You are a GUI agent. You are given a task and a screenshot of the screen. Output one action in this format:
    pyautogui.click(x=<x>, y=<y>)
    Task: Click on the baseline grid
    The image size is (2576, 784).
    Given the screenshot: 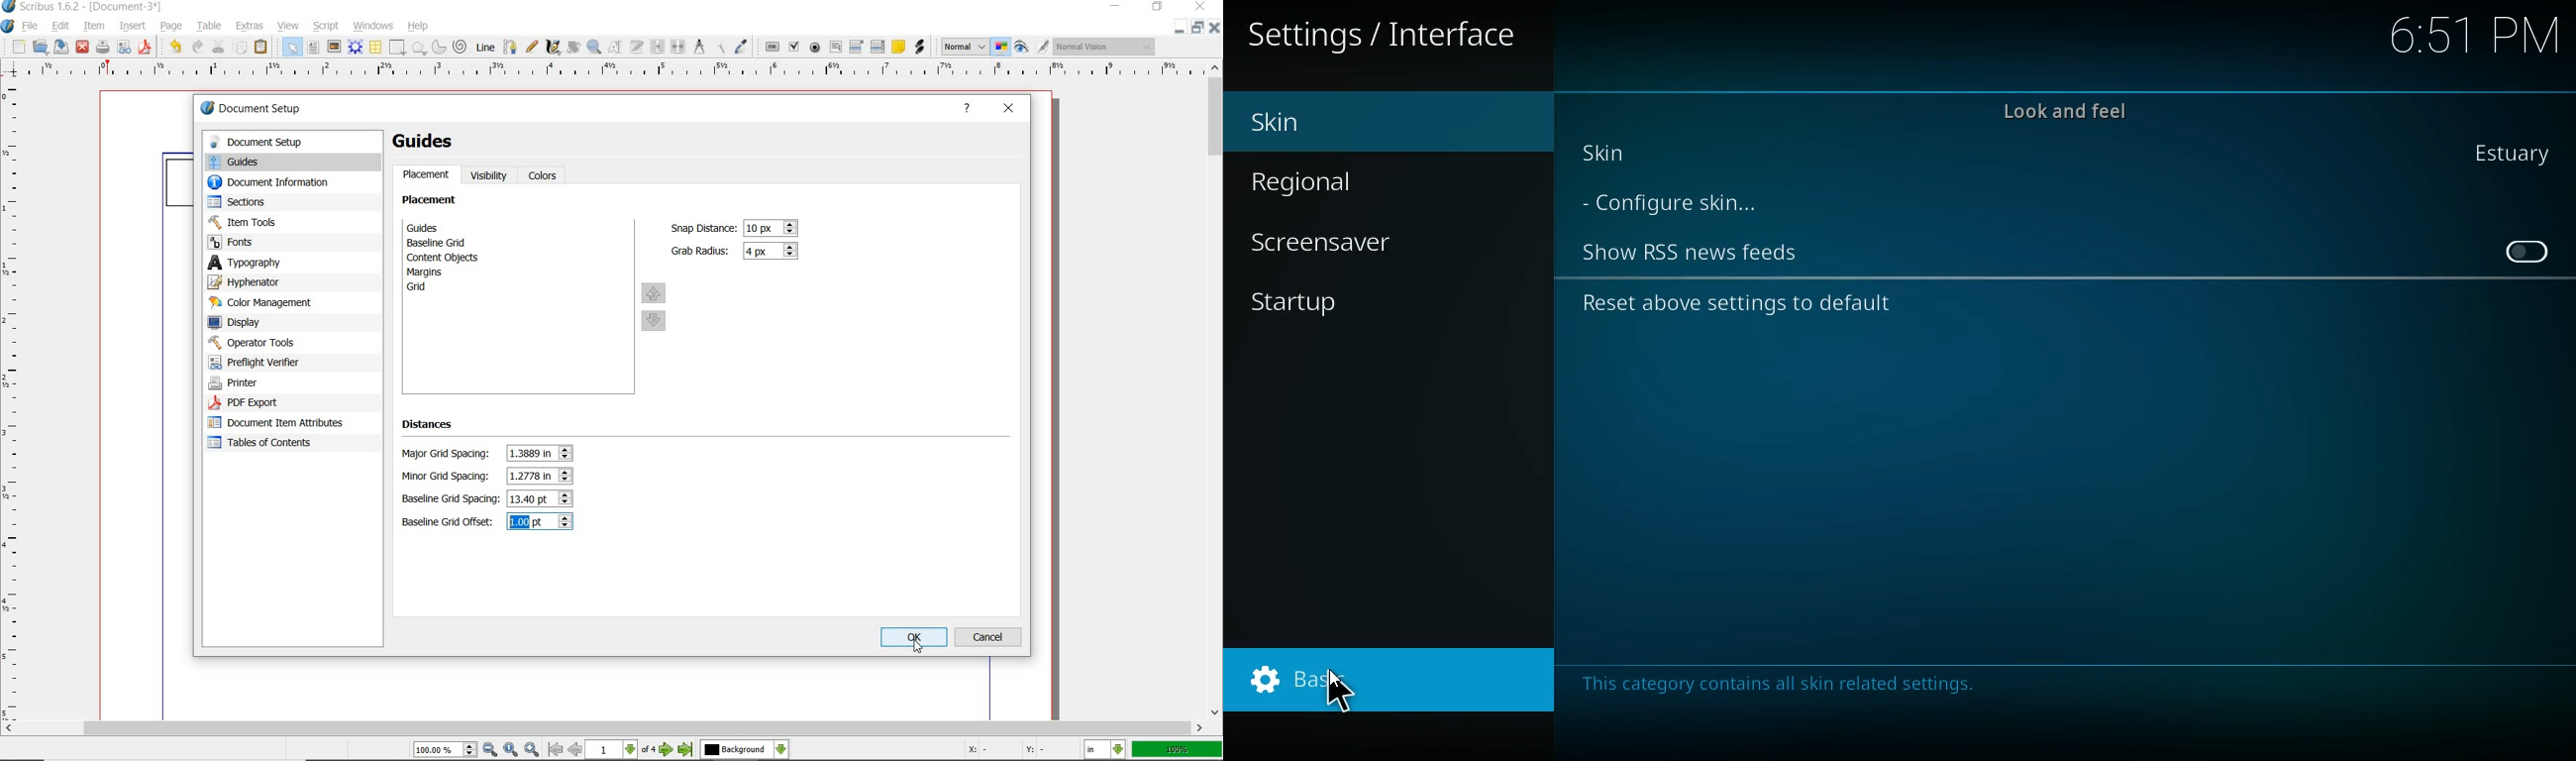 What is the action you would take?
    pyautogui.click(x=441, y=243)
    